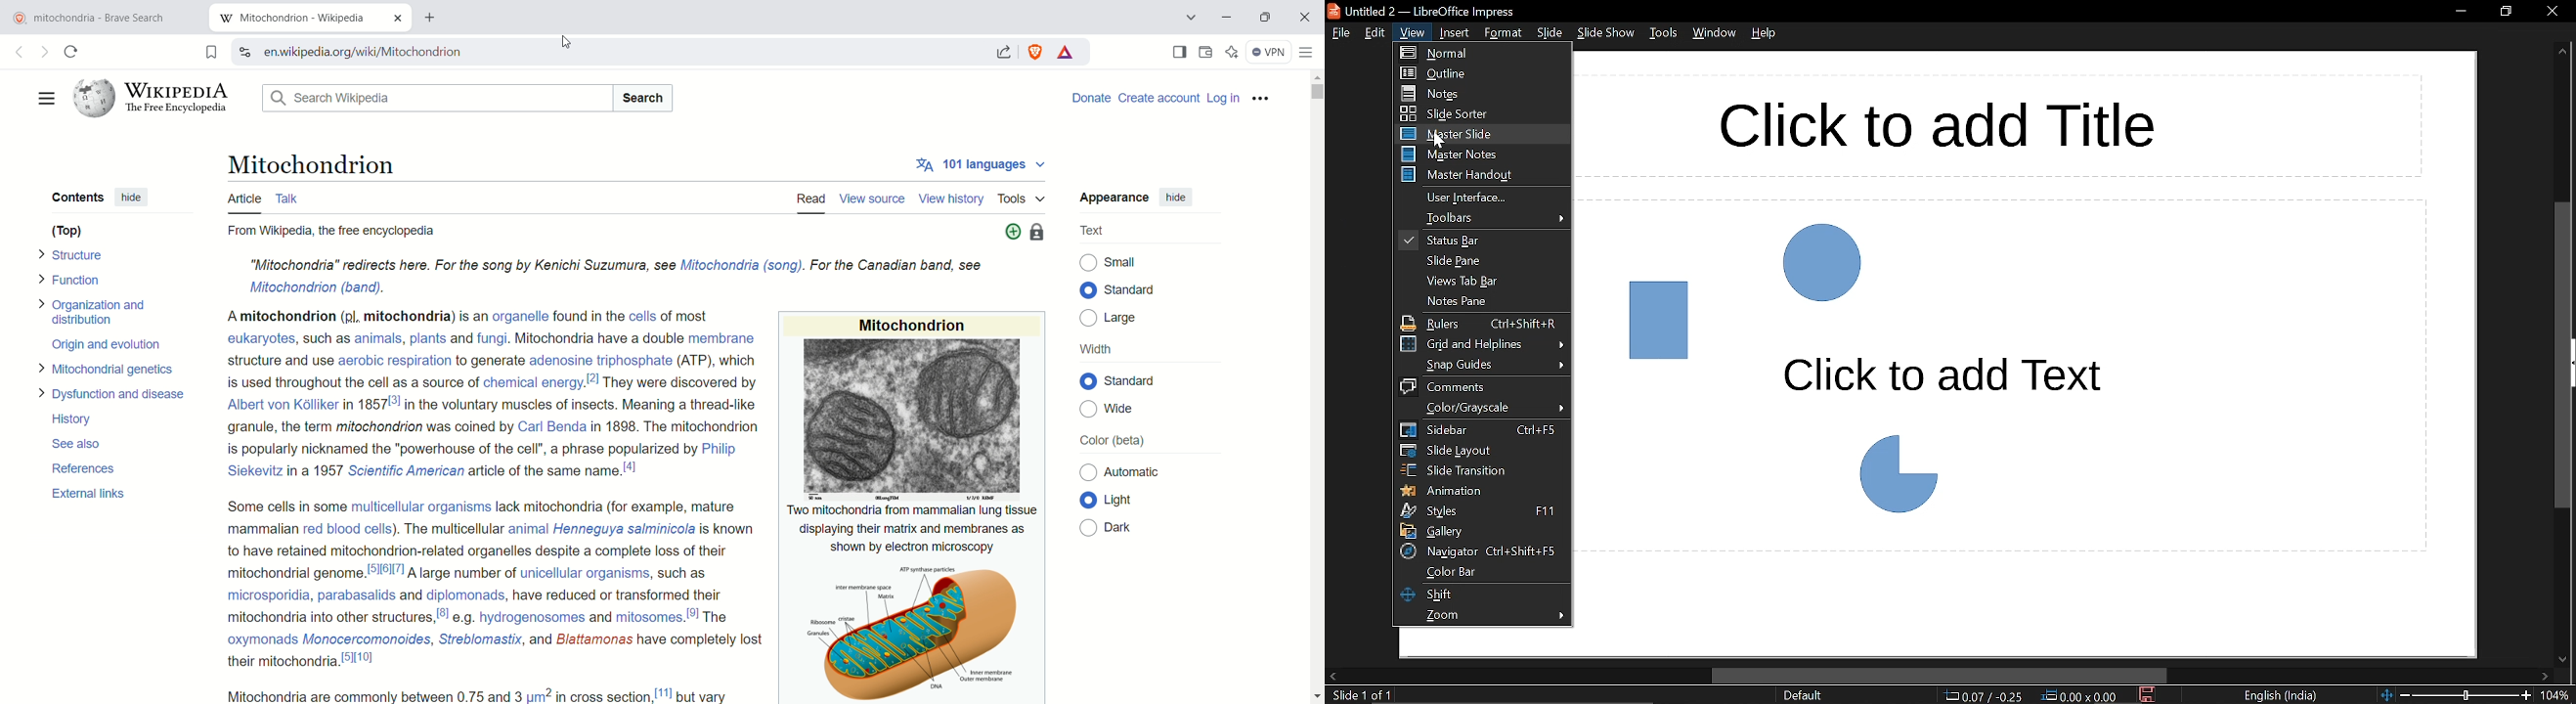 The width and height of the screenshot is (2576, 728). What do you see at coordinates (606, 52) in the screenshot?
I see `search` at bounding box center [606, 52].